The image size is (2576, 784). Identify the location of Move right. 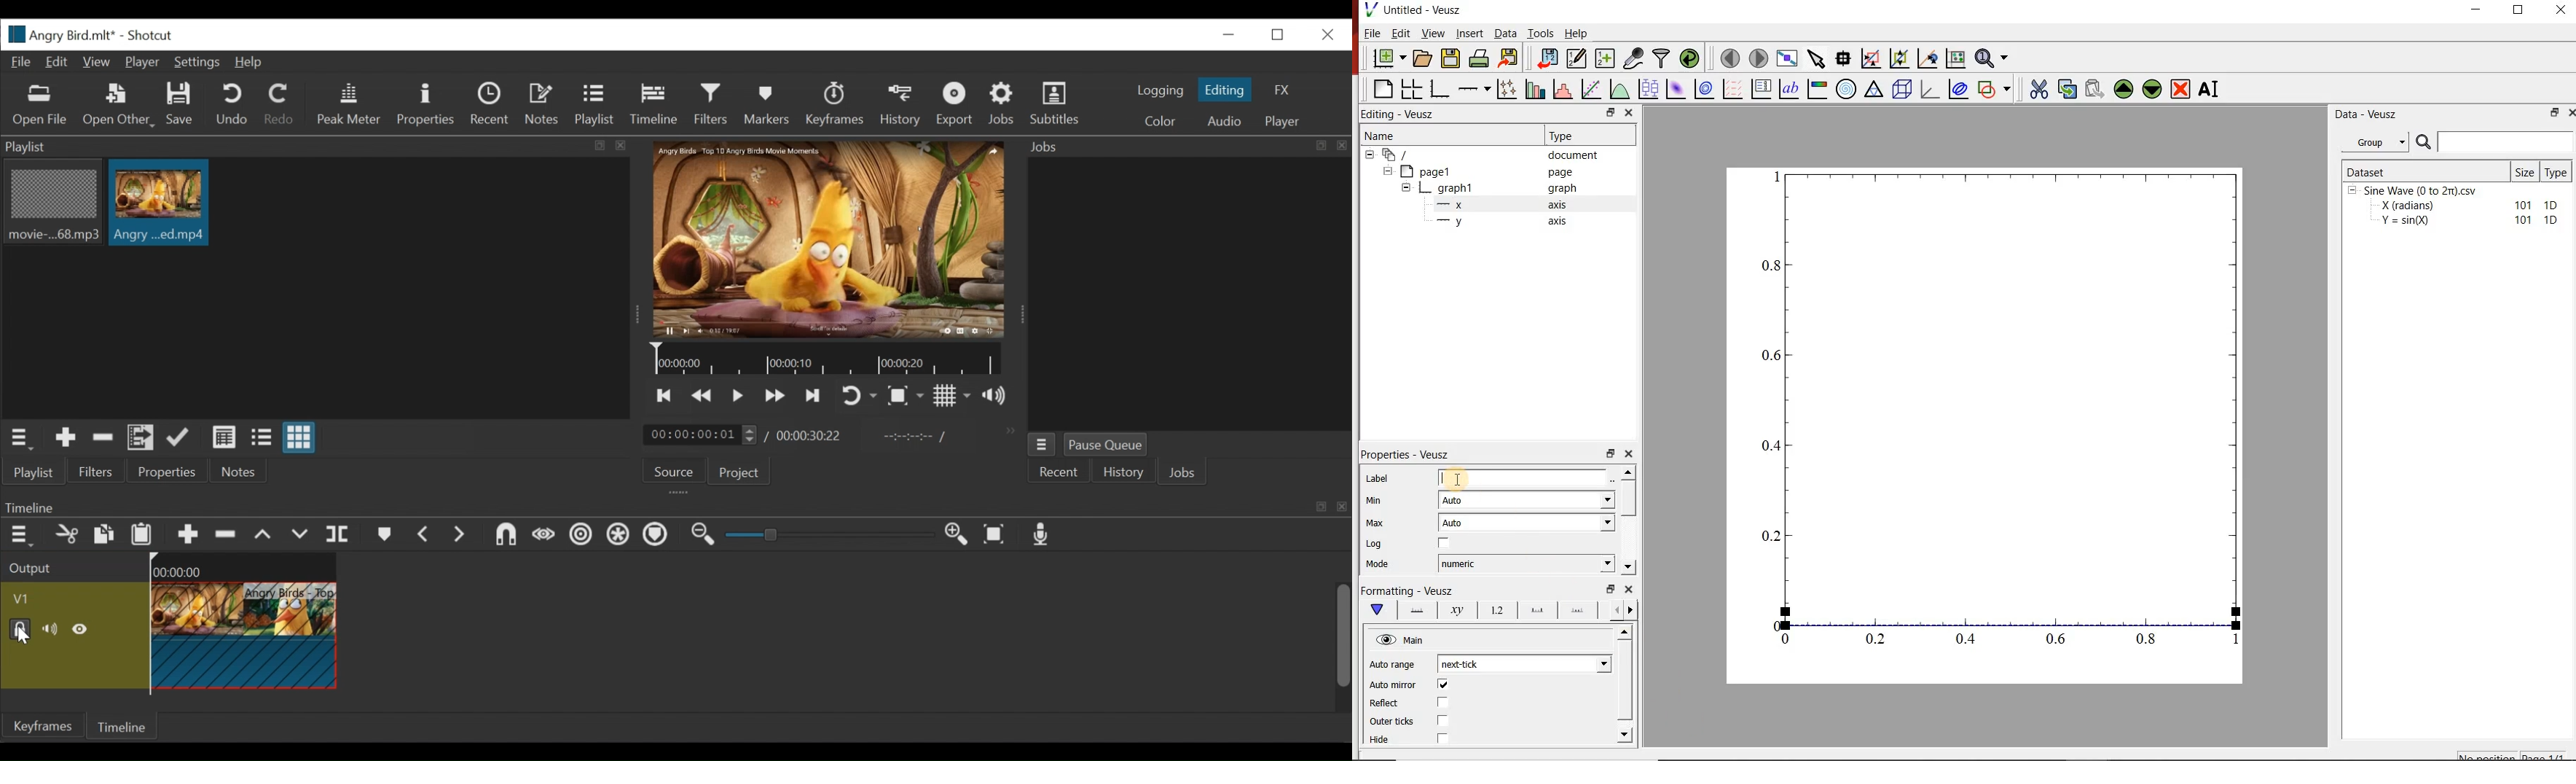
(1633, 610).